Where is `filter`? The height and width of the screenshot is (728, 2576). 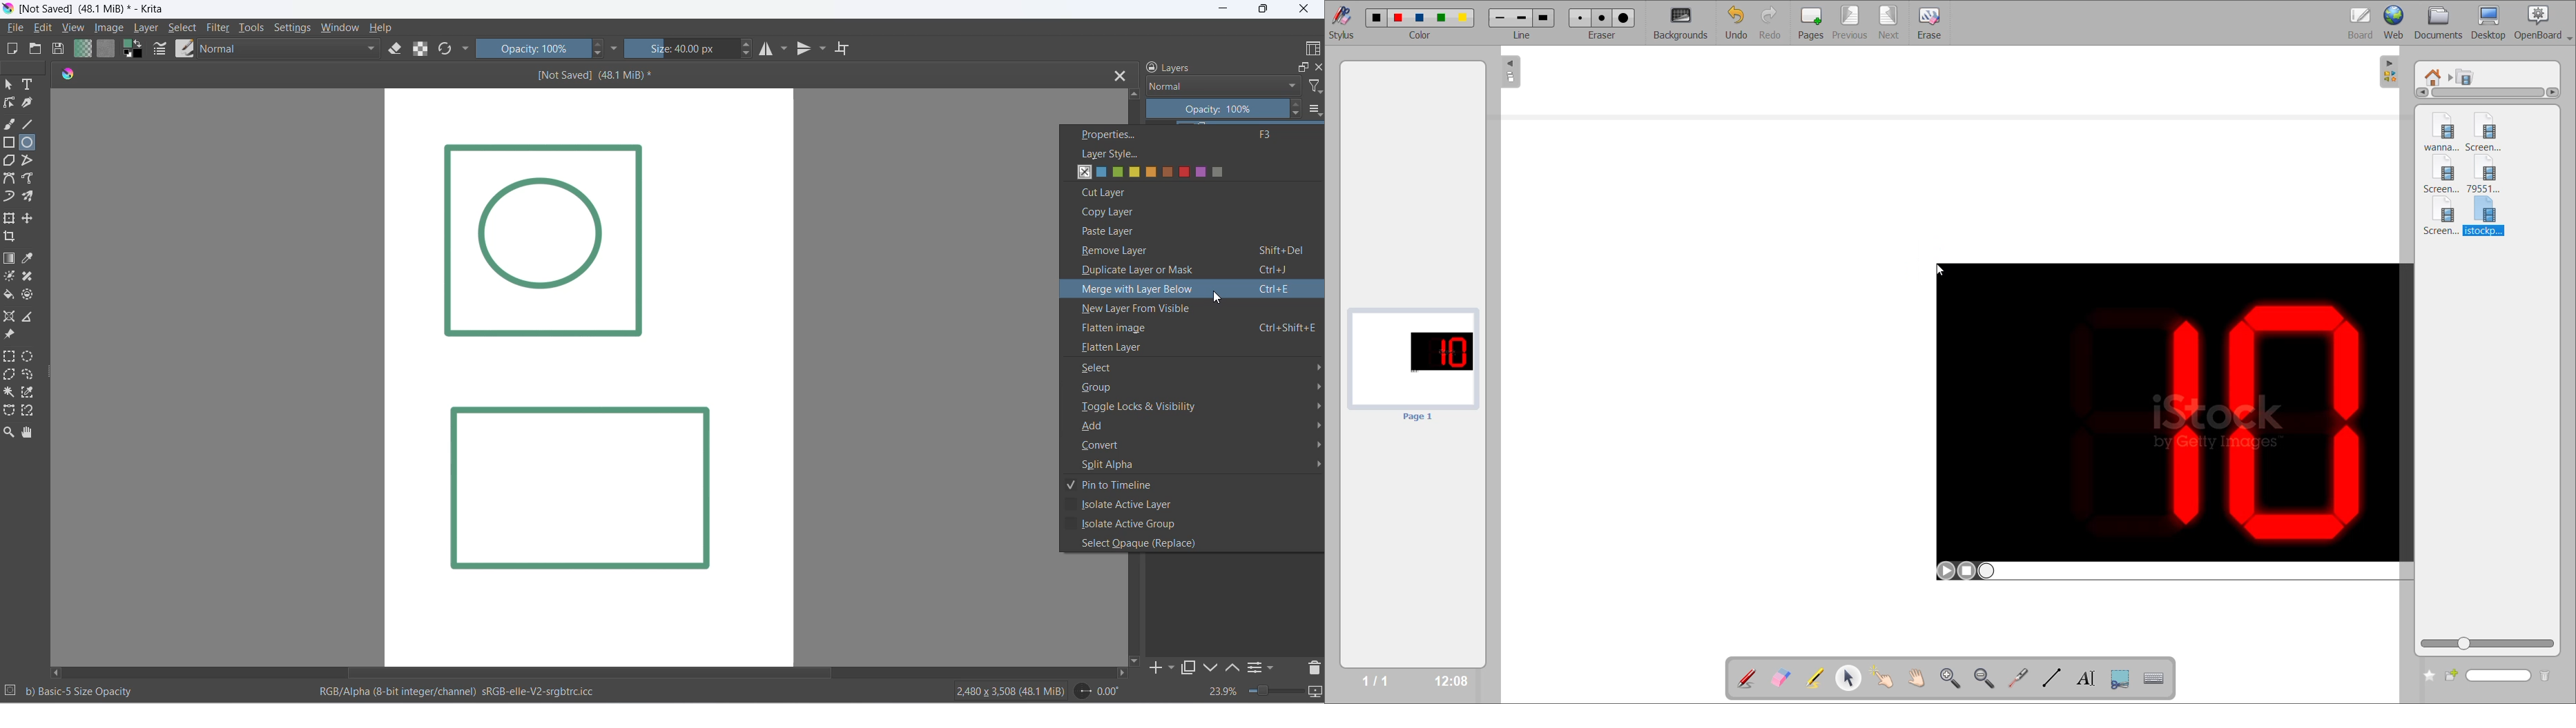
filter is located at coordinates (215, 29).